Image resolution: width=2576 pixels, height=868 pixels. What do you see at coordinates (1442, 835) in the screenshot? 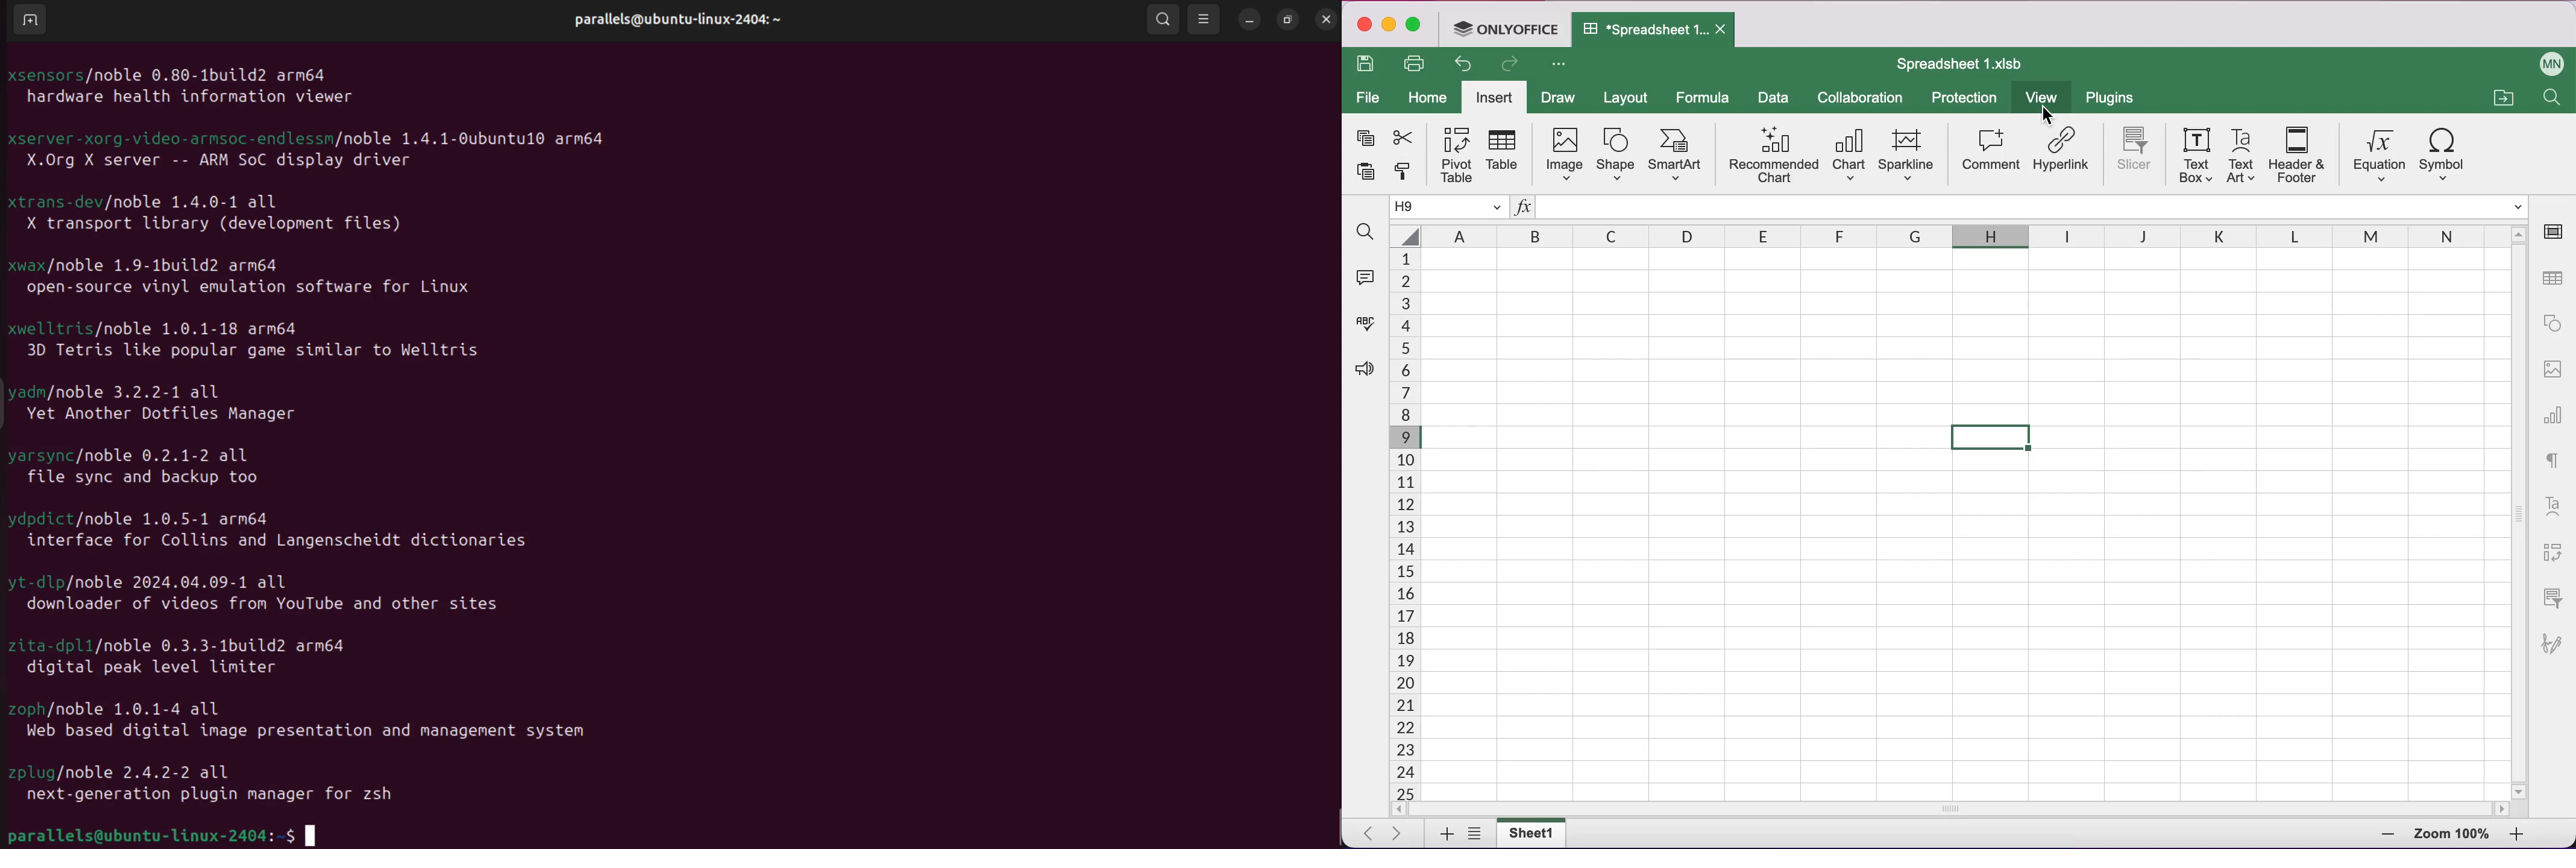
I see `add tab` at bounding box center [1442, 835].